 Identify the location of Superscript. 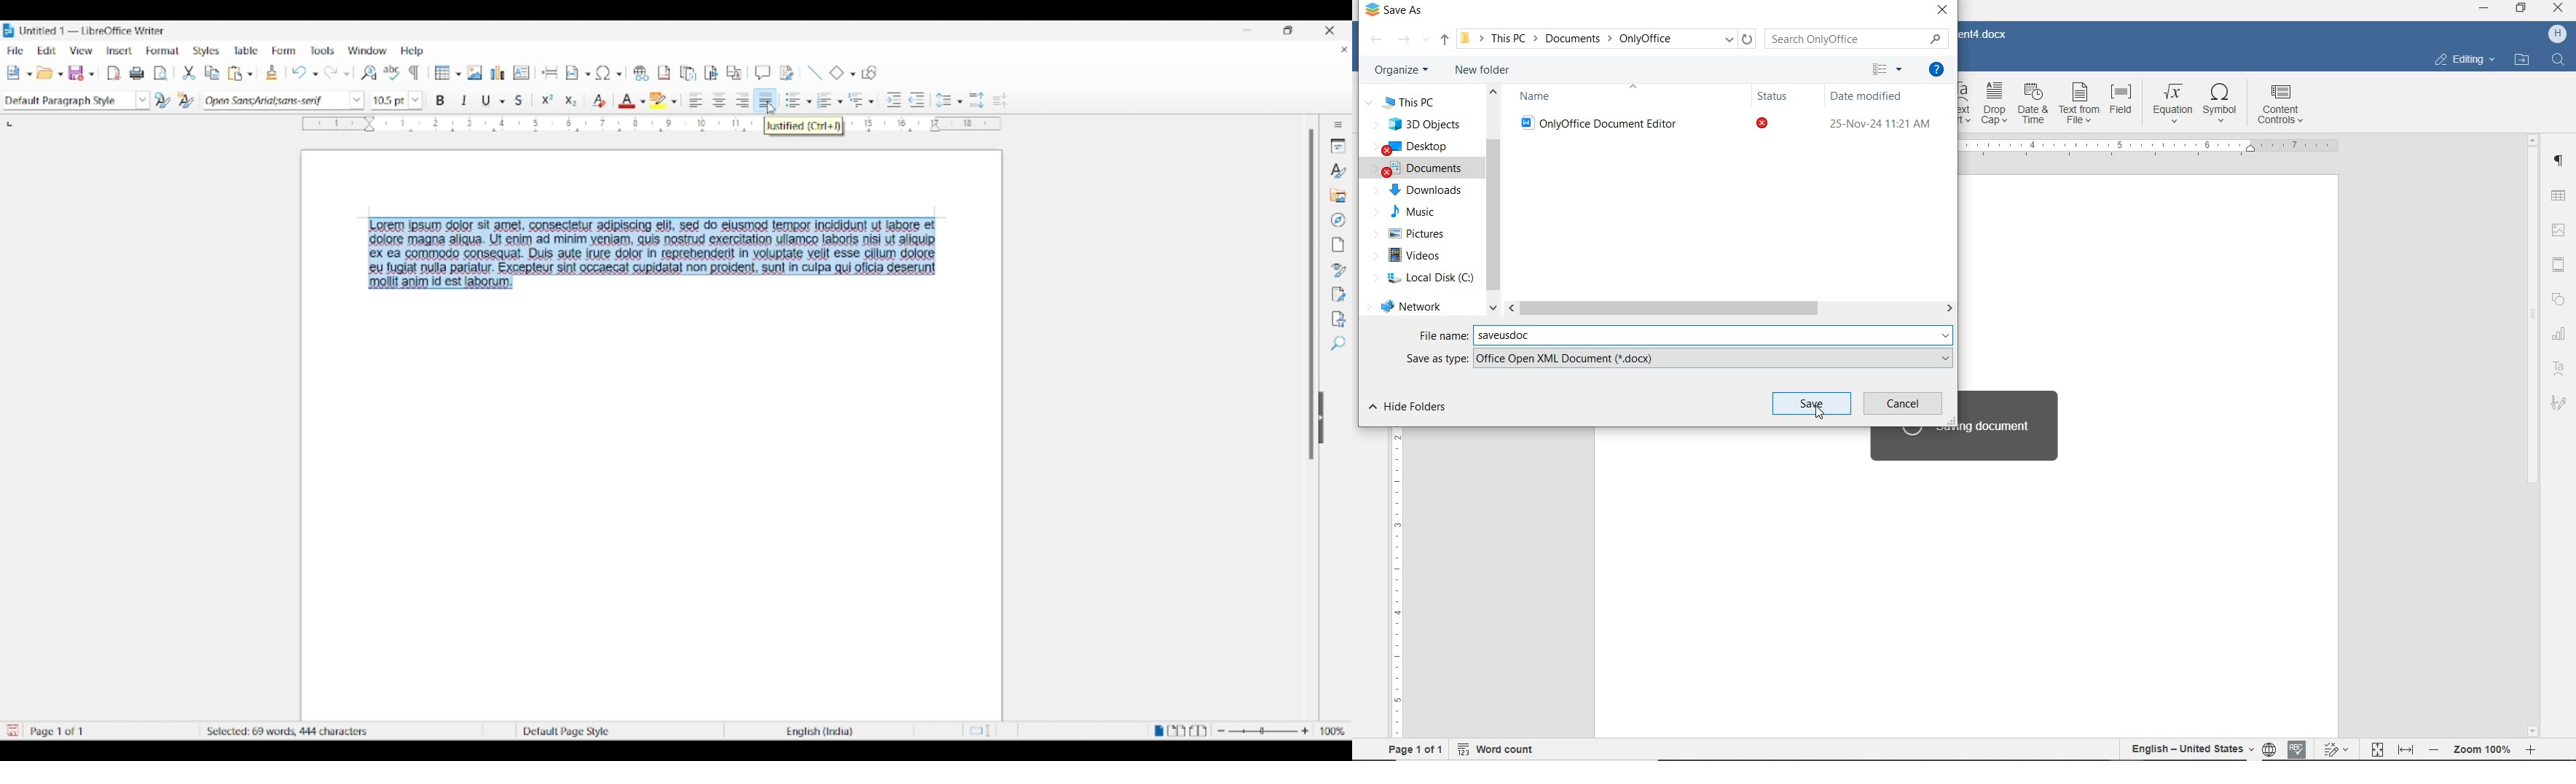
(547, 100).